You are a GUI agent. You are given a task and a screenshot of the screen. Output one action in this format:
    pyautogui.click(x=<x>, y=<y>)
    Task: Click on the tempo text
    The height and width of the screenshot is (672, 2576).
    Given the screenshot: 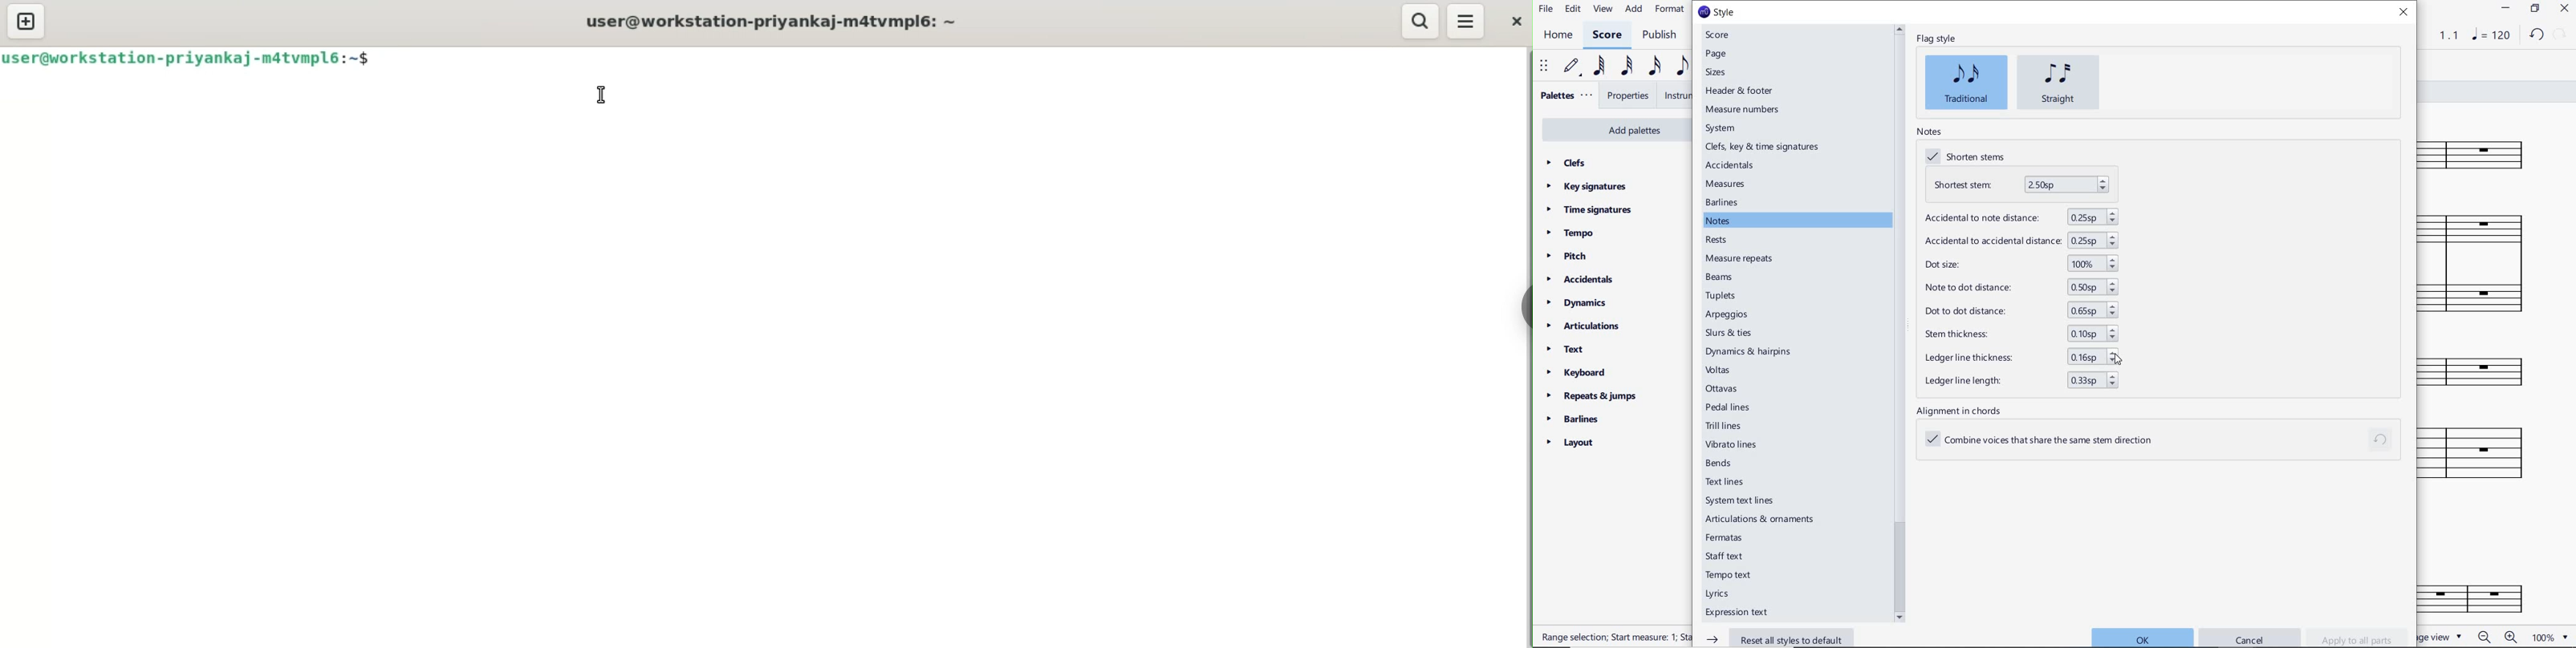 What is the action you would take?
    pyautogui.click(x=1735, y=575)
    